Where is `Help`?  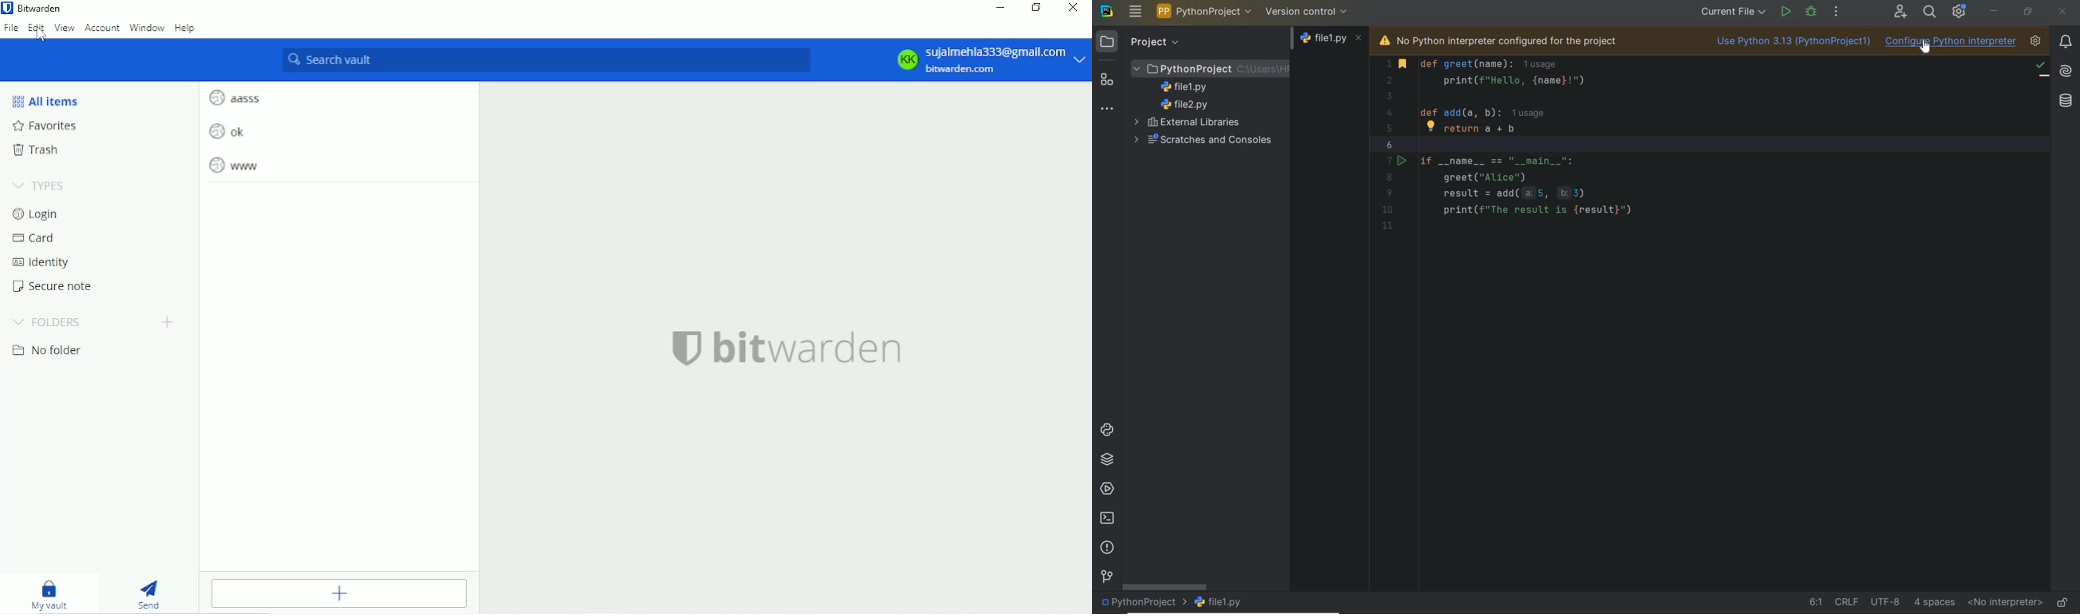
Help is located at coordinates (188, 27).